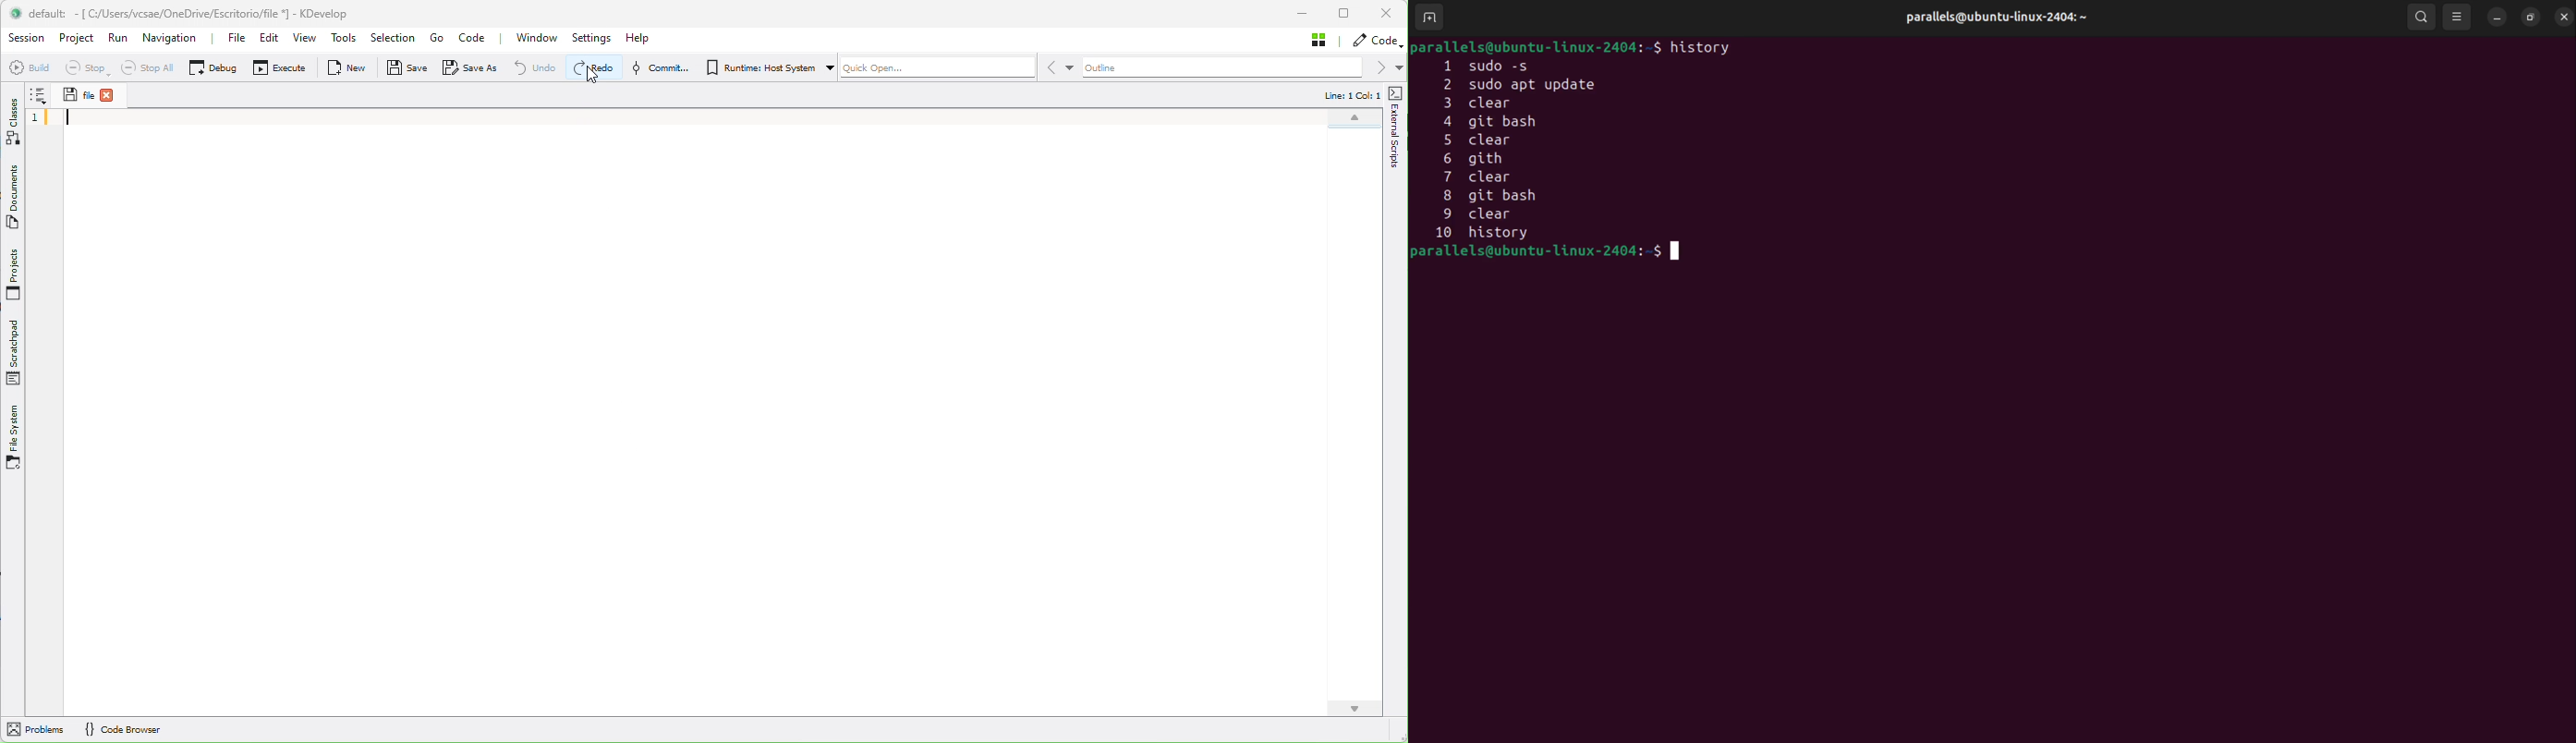 The image size is (2576, 756). What do you see at coordinates (1394, 139) in the screenshot?
I see `external scripts` at bounding box center [1394, 139].